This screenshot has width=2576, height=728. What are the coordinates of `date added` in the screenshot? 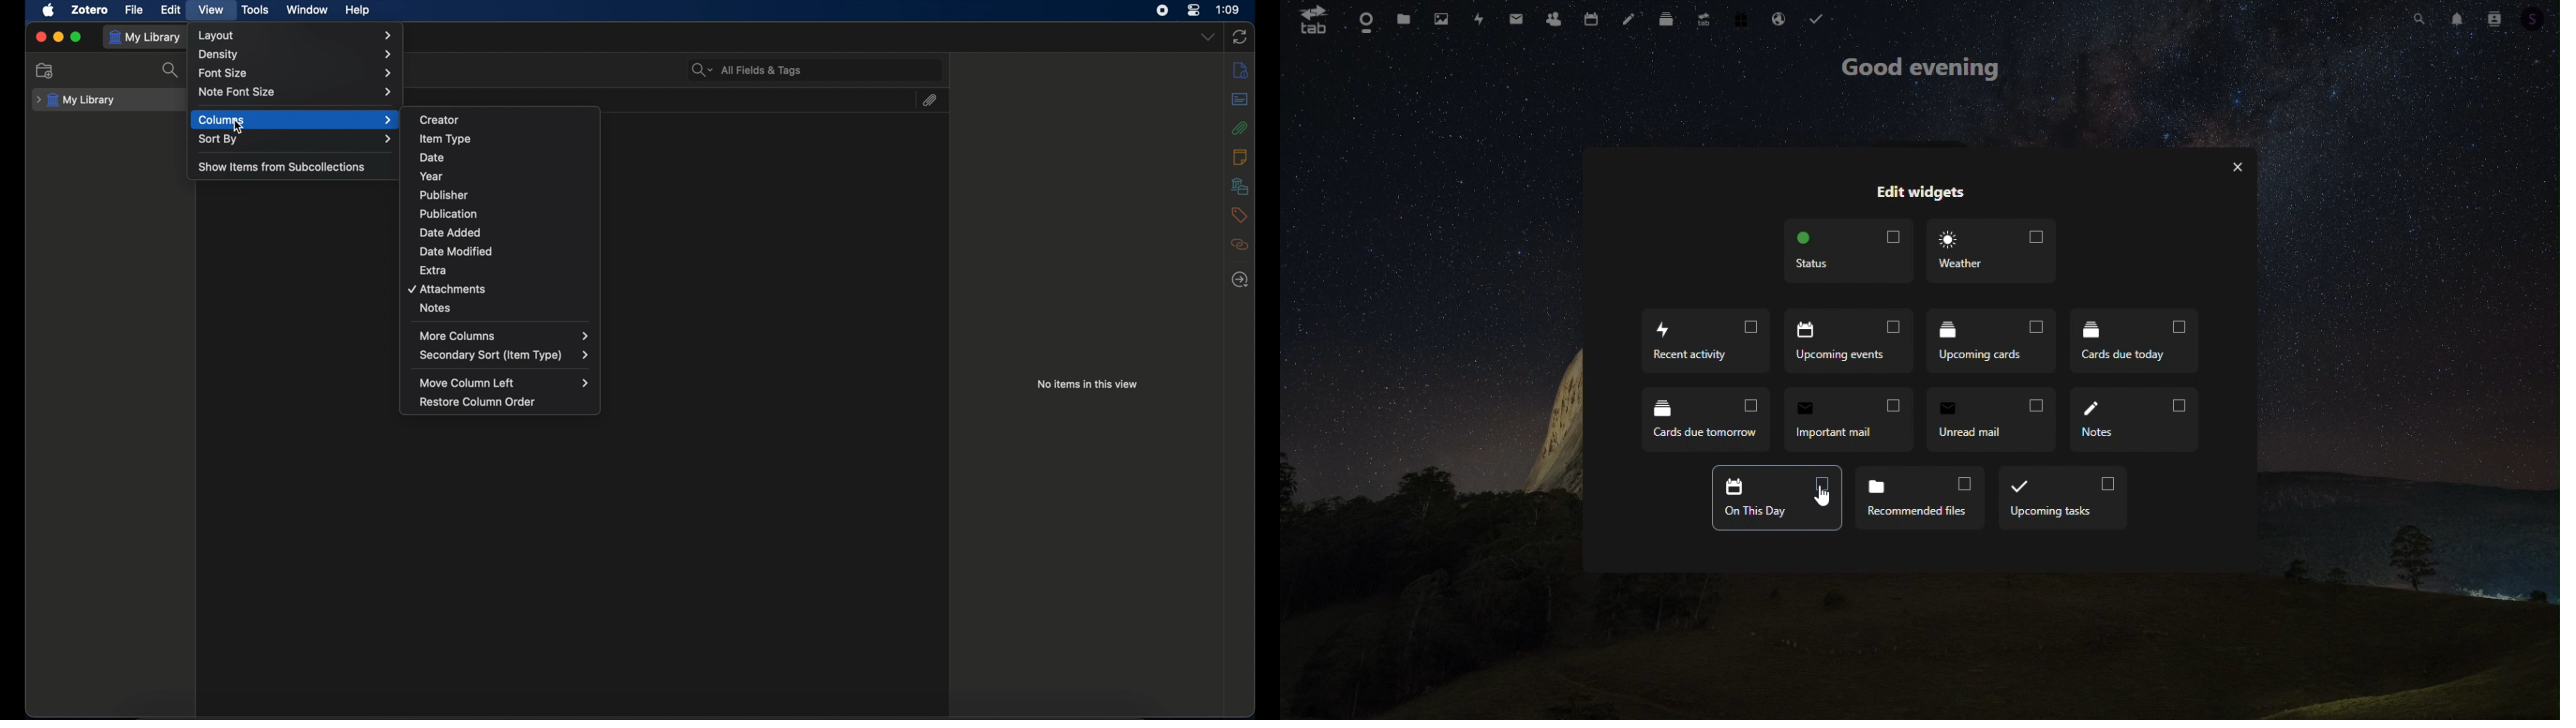 It's located at (449, 232).